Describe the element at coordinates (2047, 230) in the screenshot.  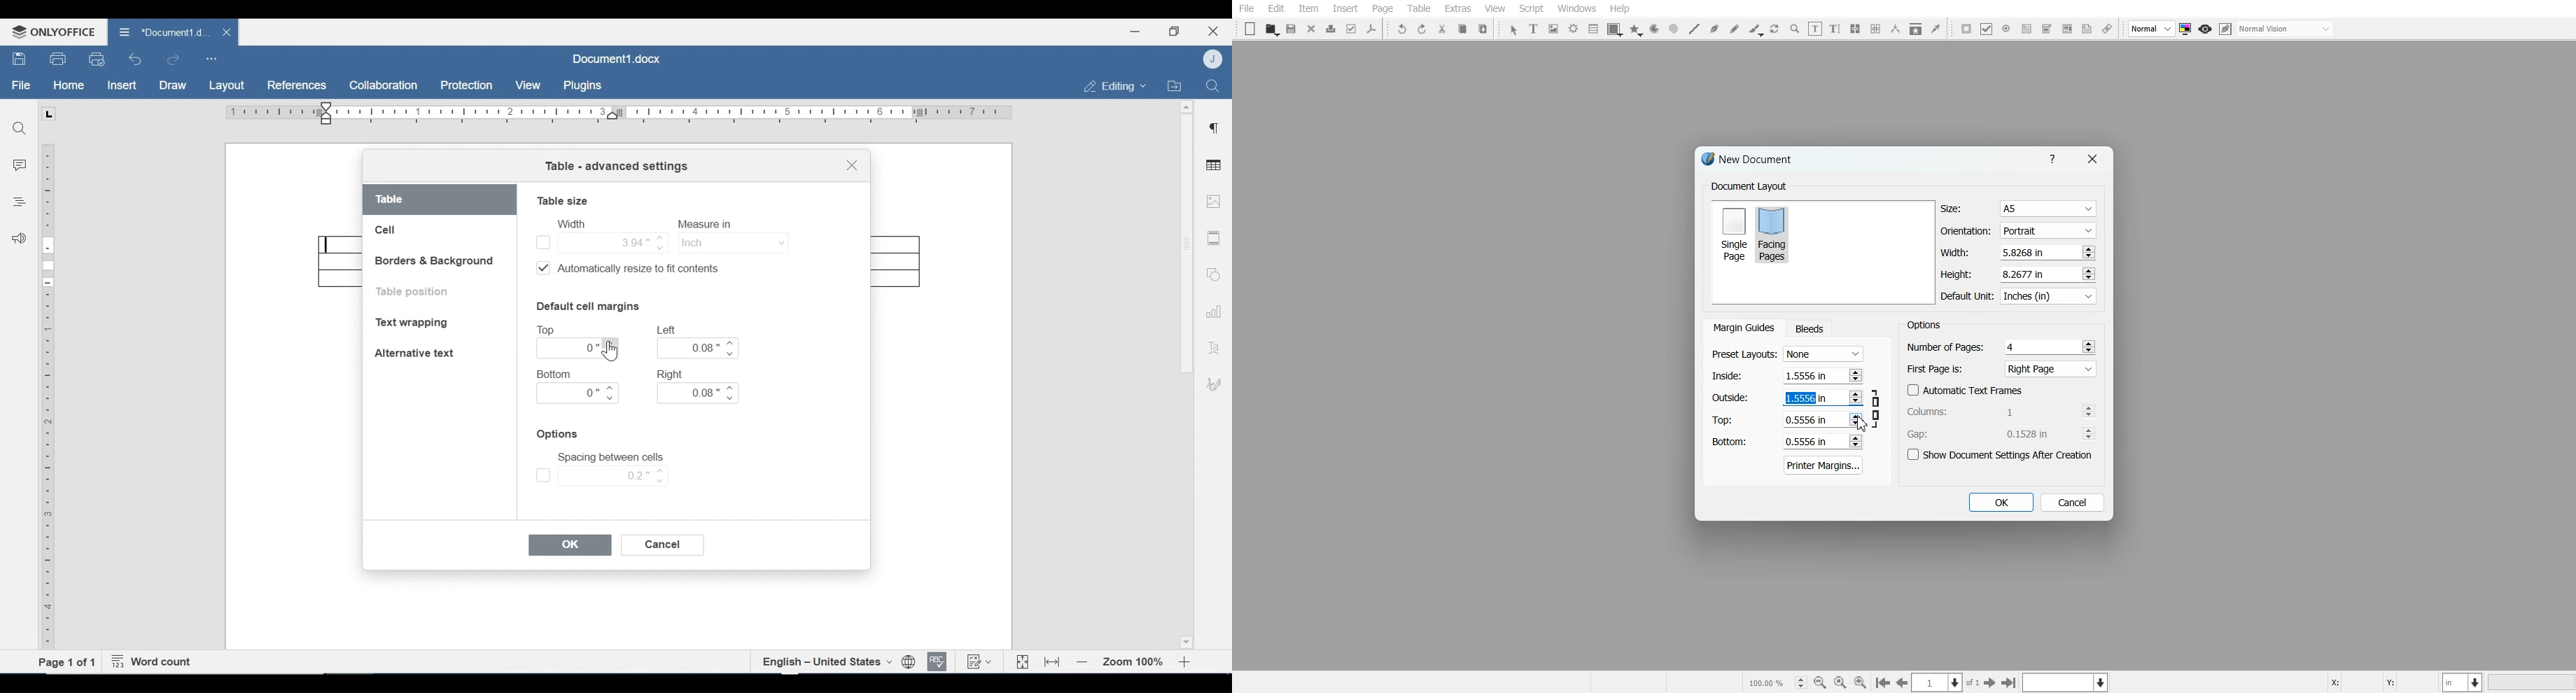
I see `Portrait` at that location.